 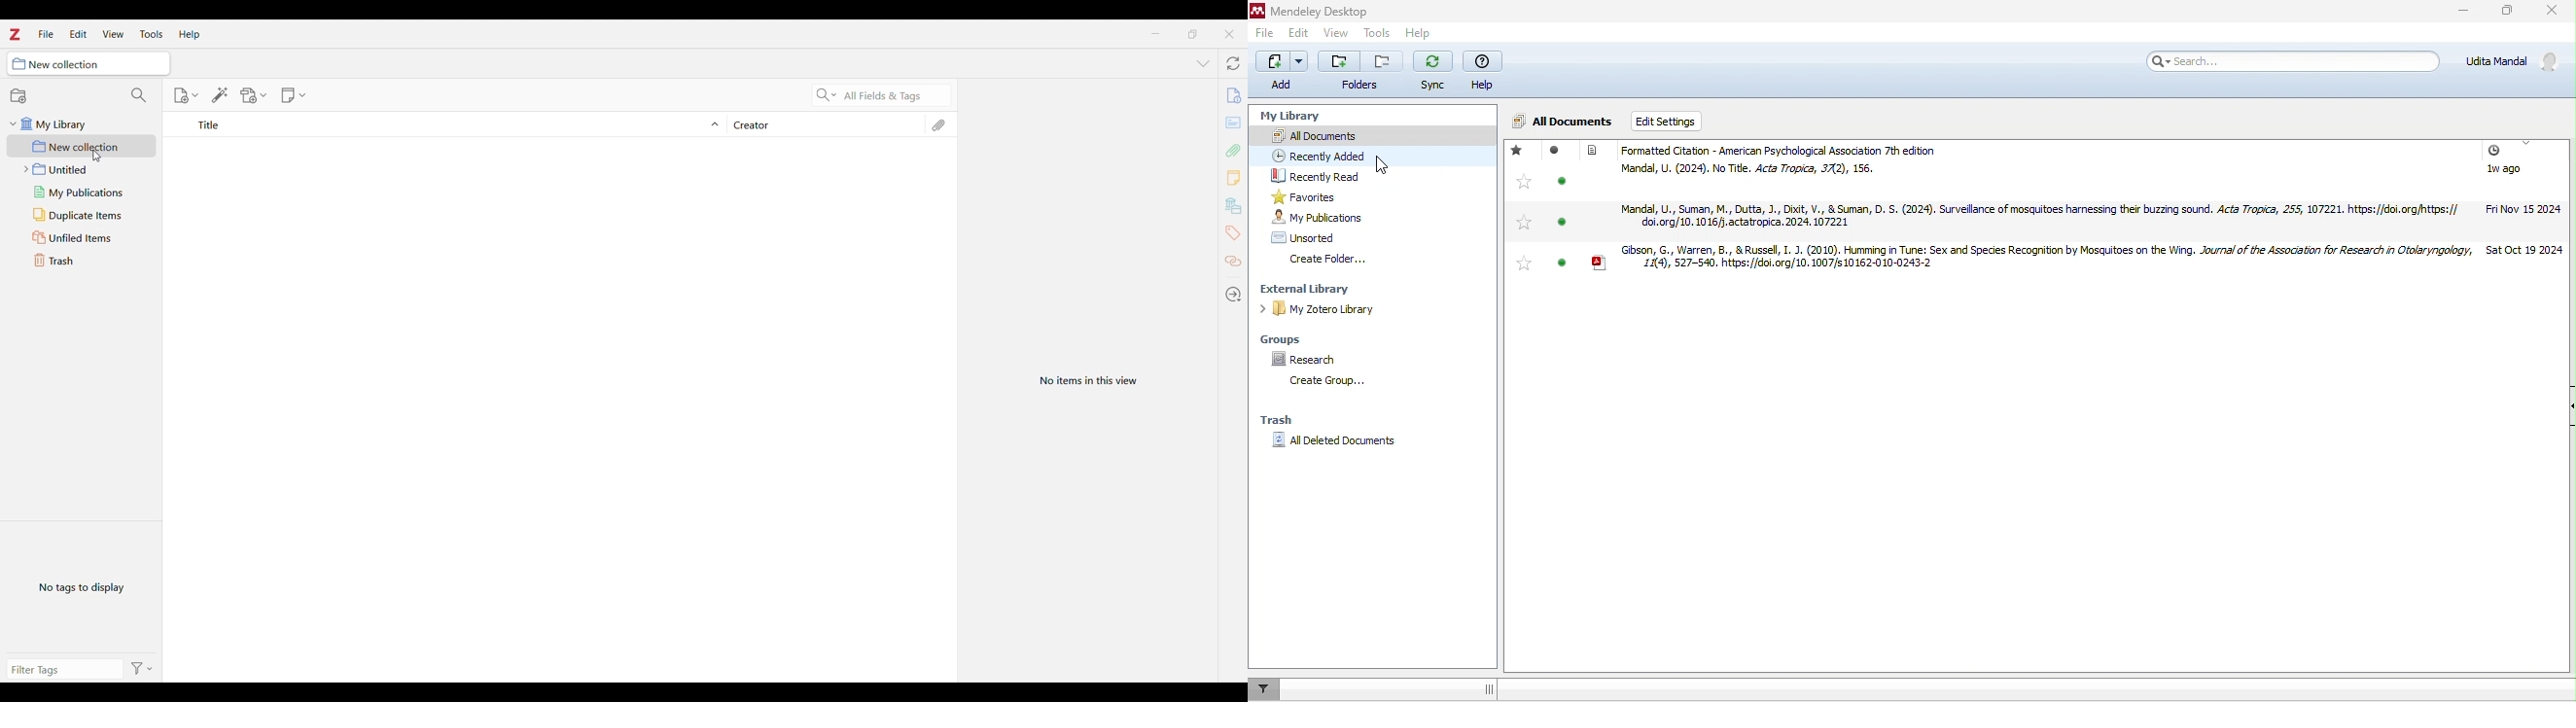 I want to click on Attachments , so click(x=938, y=125).